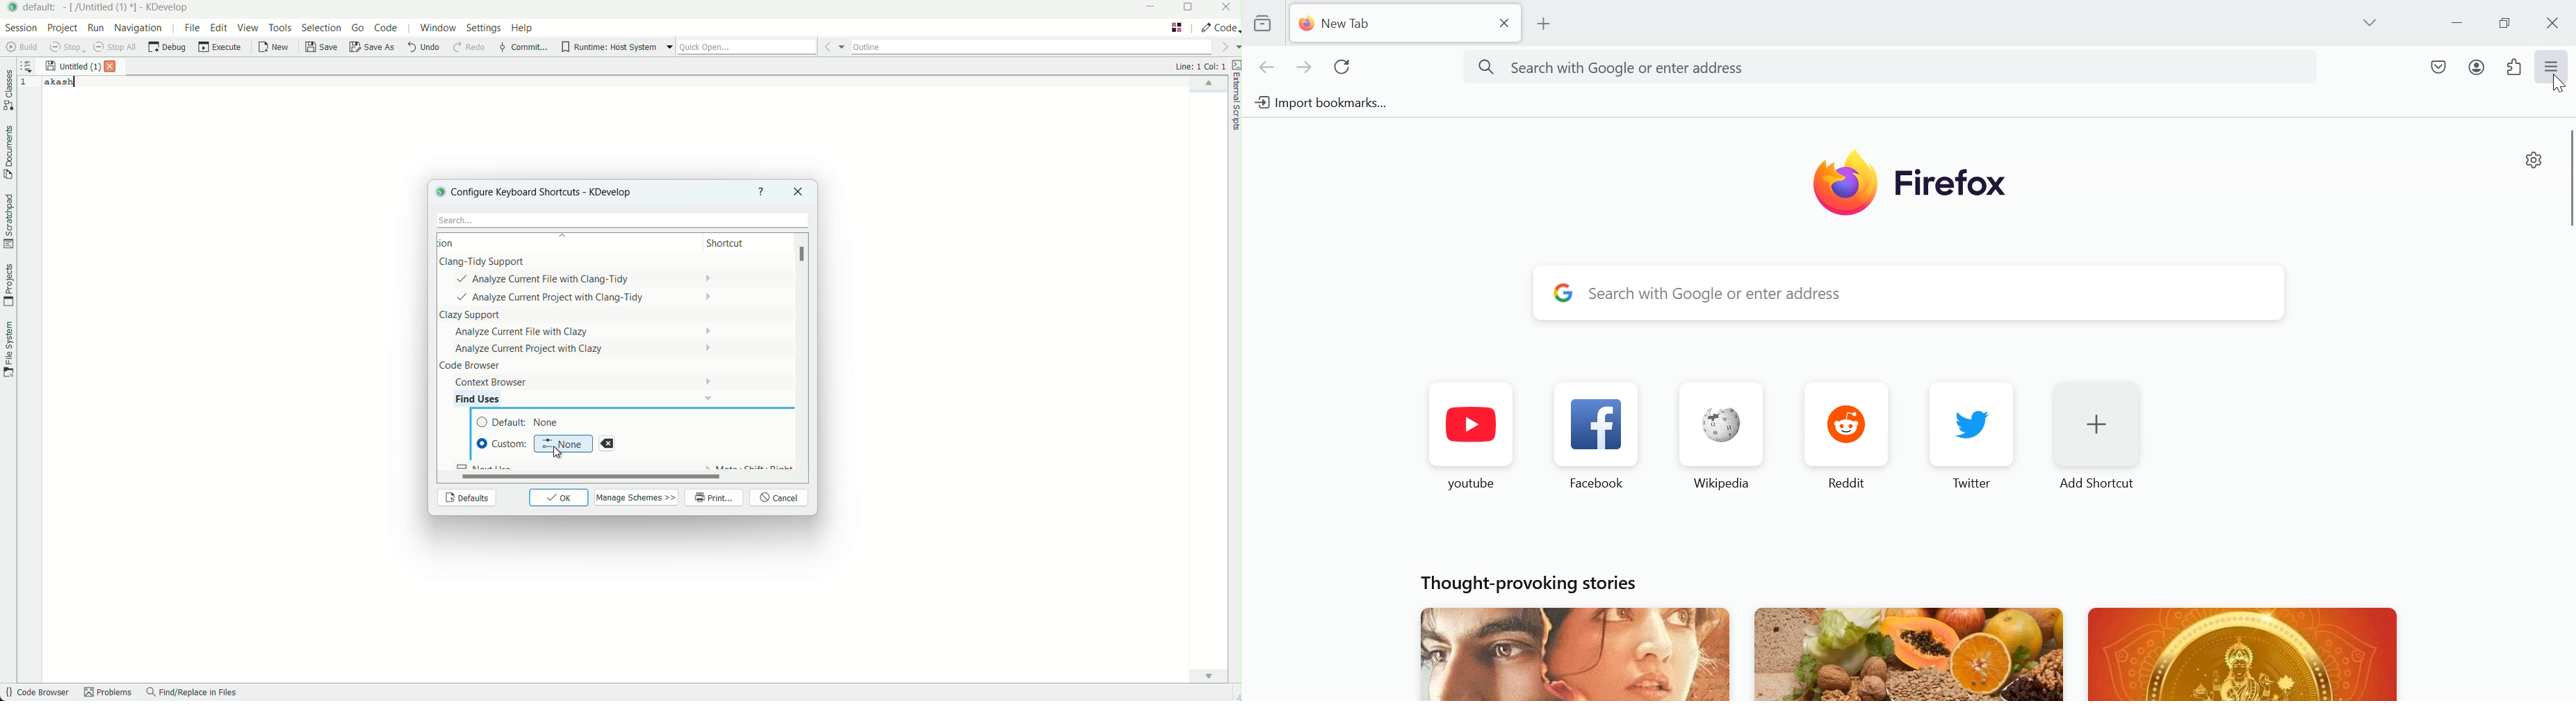 Image resolution: width=2576 pixels, height=728 pixels. Describe the element at coordinates (638, 497) in the screenshot. I see `manage schemes` at that location.